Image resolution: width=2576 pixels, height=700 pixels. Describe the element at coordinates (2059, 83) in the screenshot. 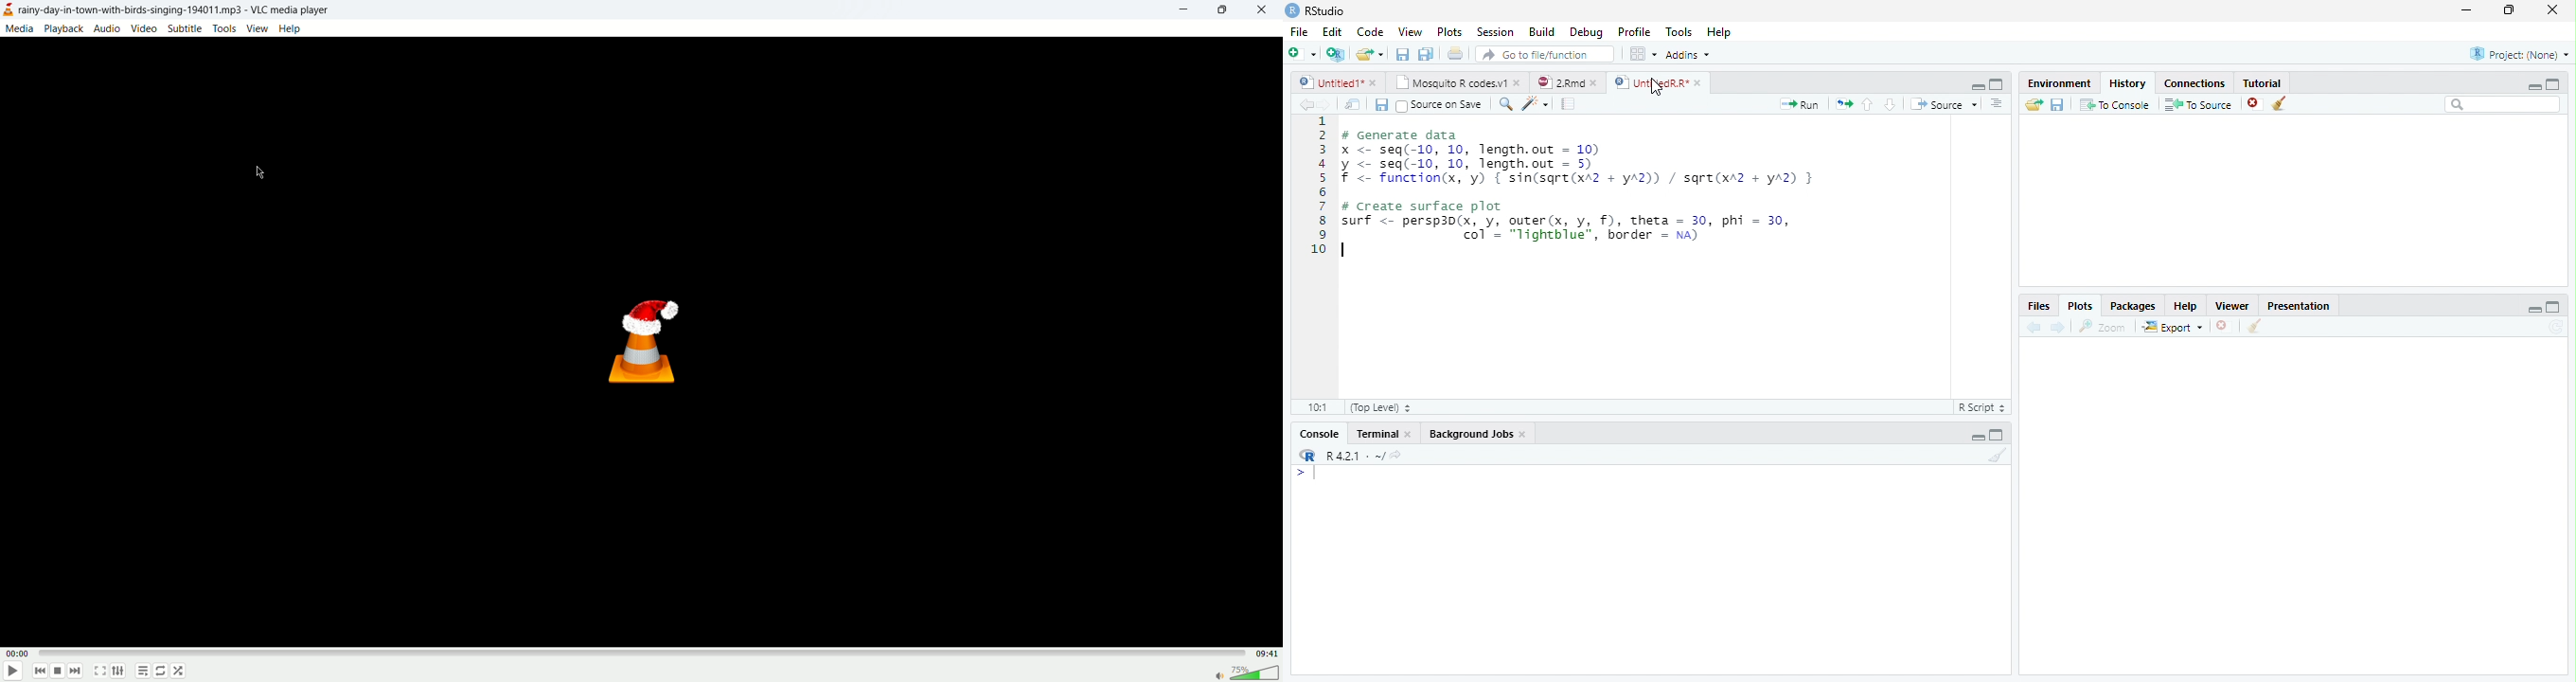

I see `Environment` at that location.